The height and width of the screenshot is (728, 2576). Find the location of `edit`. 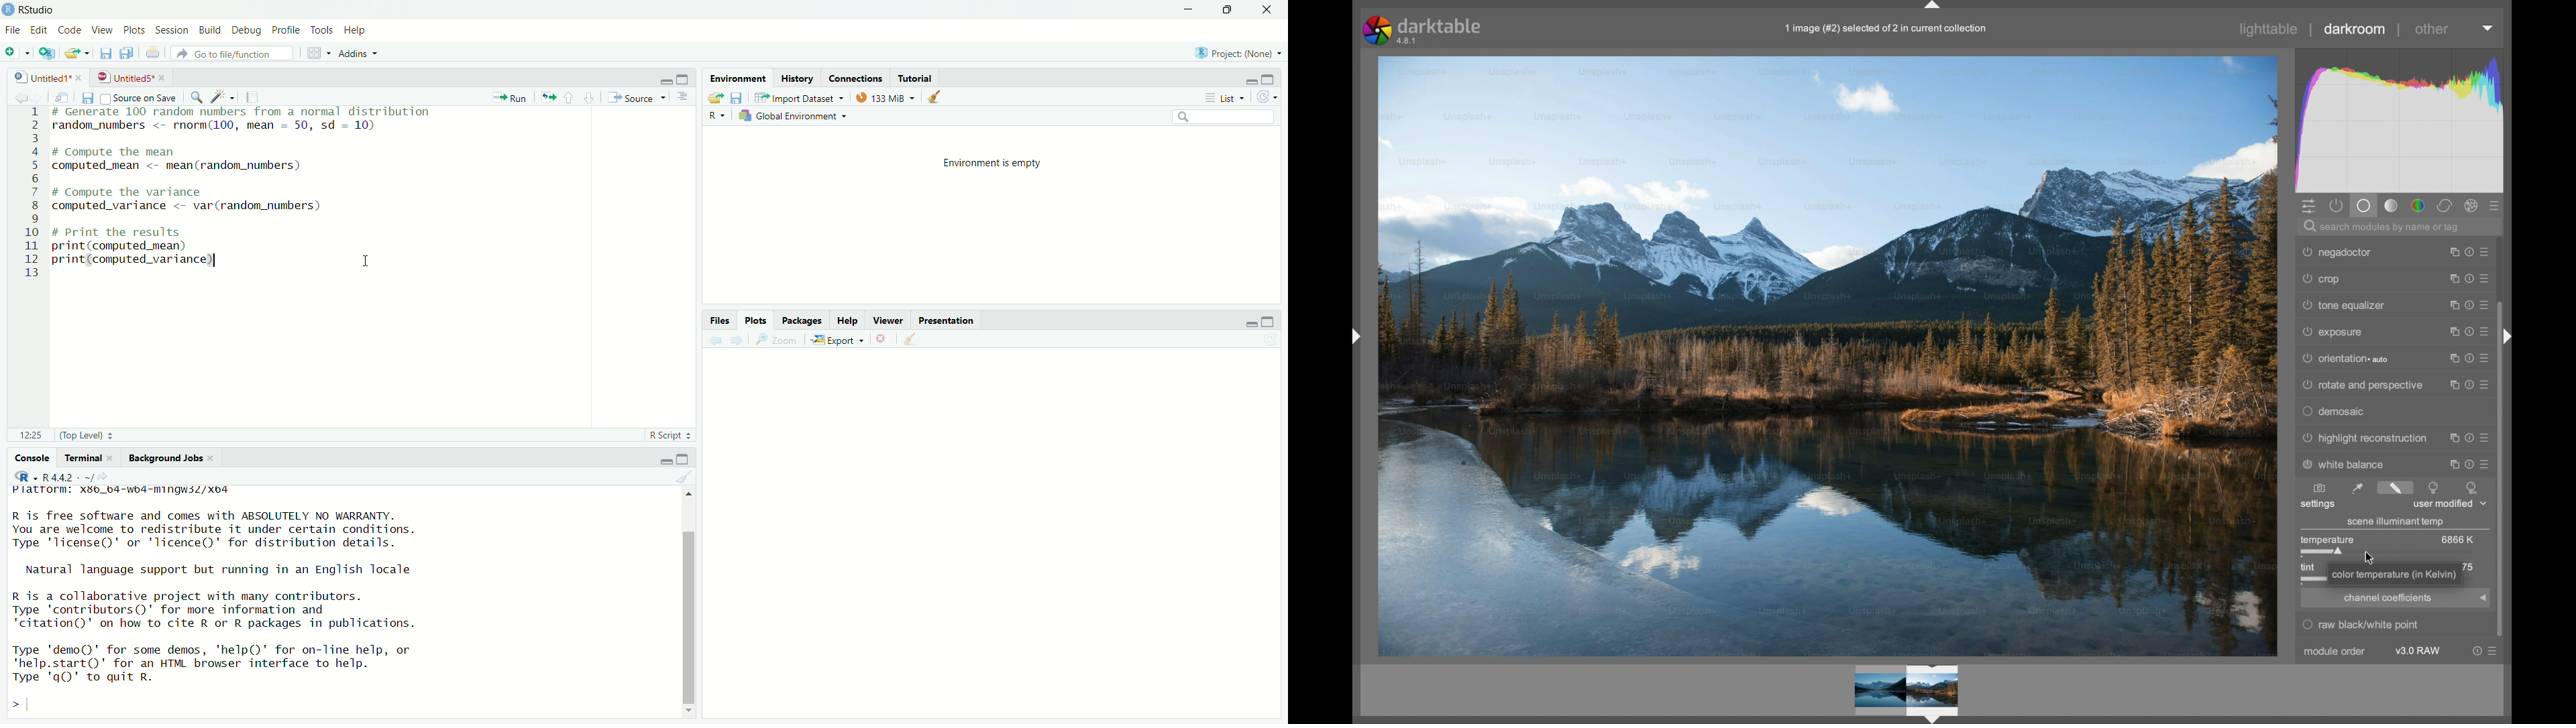

edit is located at coordinates (38, 31).